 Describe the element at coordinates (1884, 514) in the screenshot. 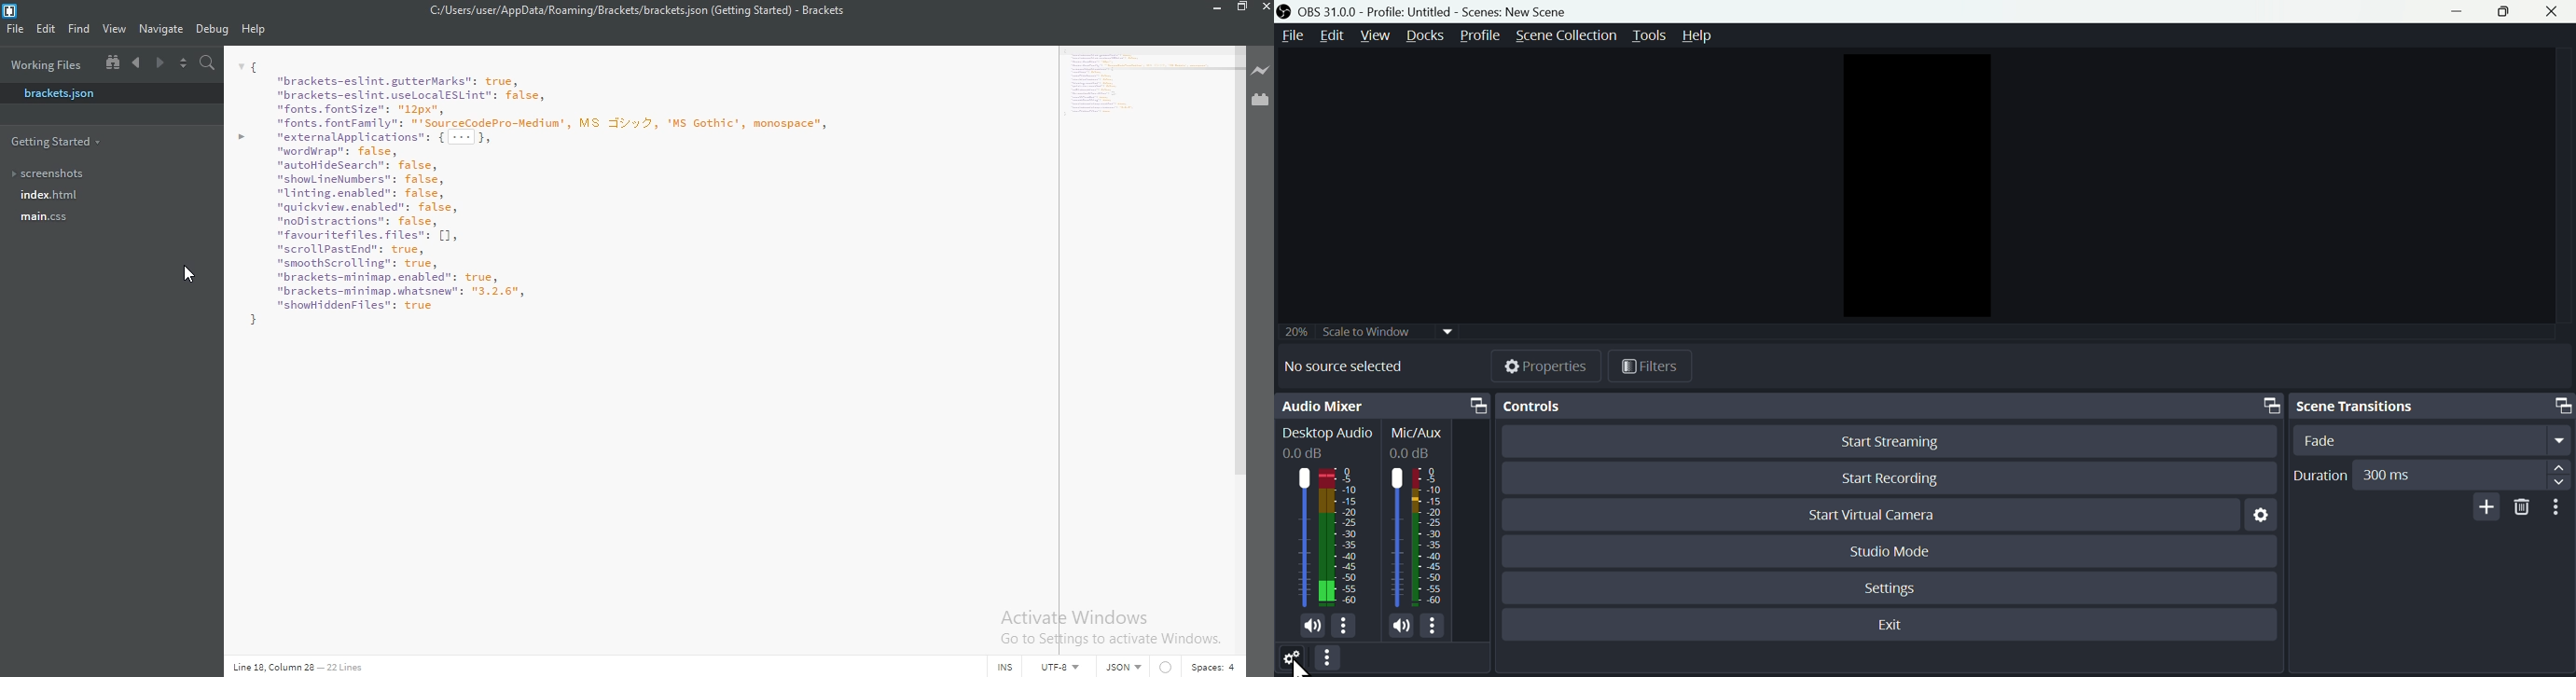

I see `start virtual camera` at that location.